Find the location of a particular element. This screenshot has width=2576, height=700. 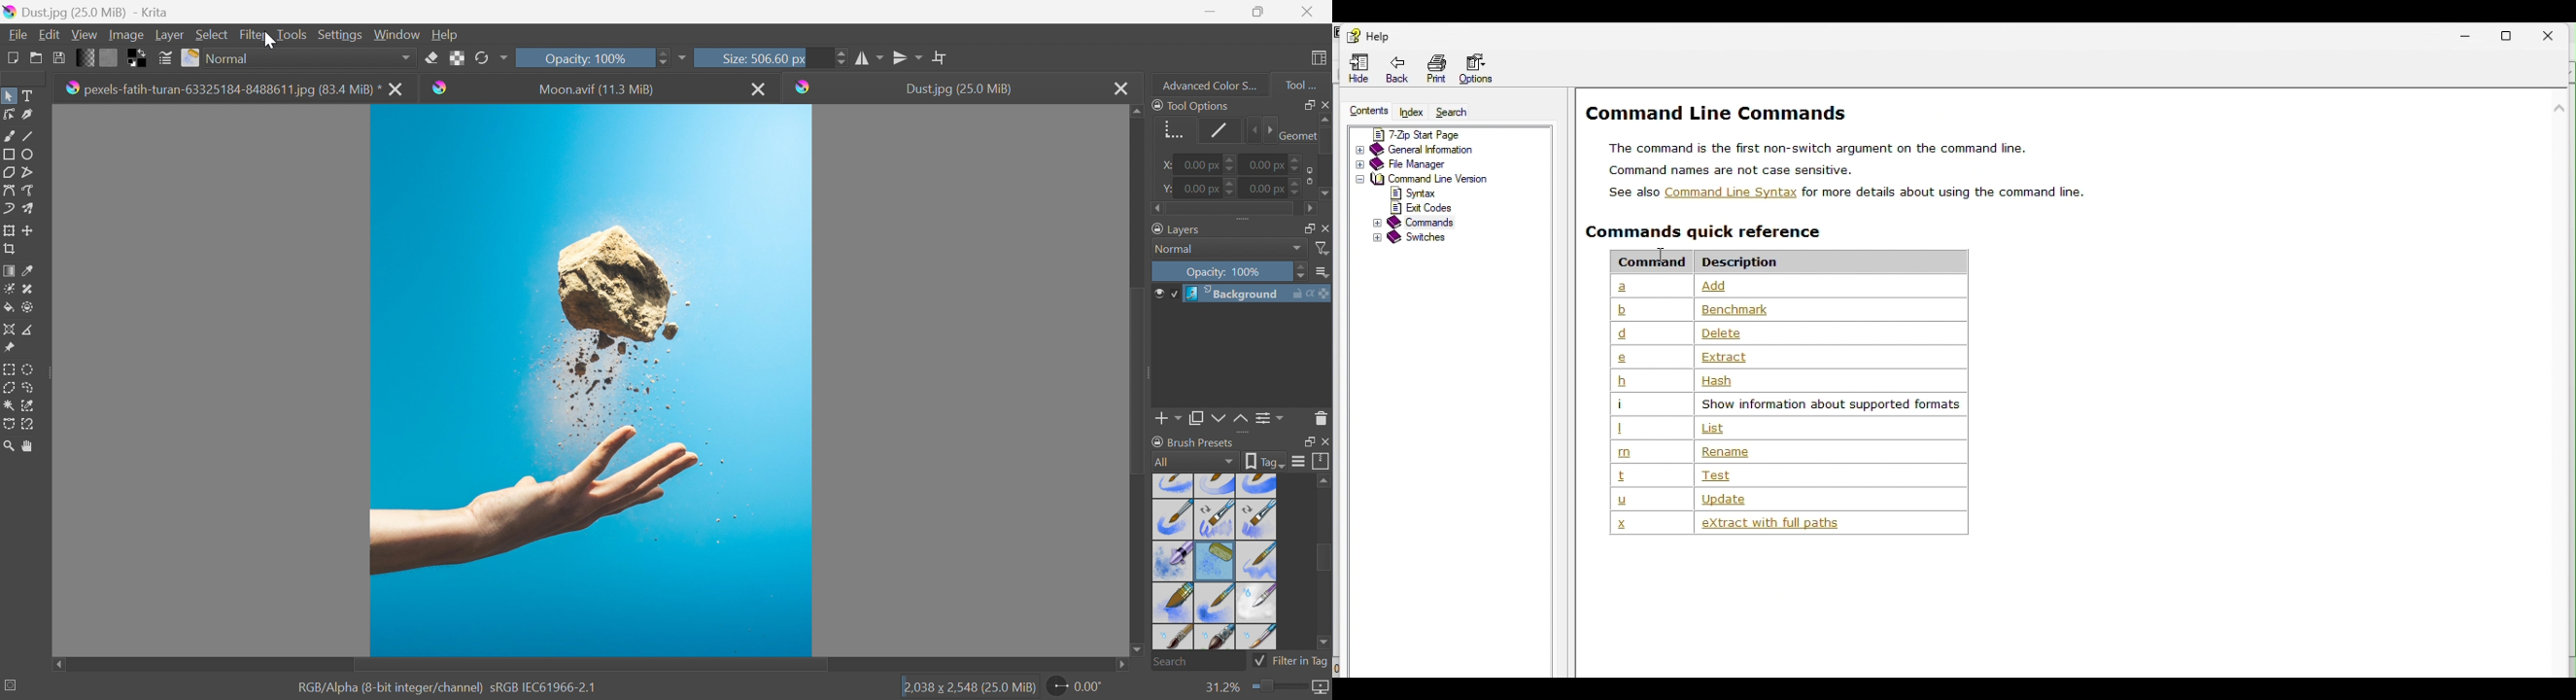

Opacity: 100% is located at coordinates (584, 56).